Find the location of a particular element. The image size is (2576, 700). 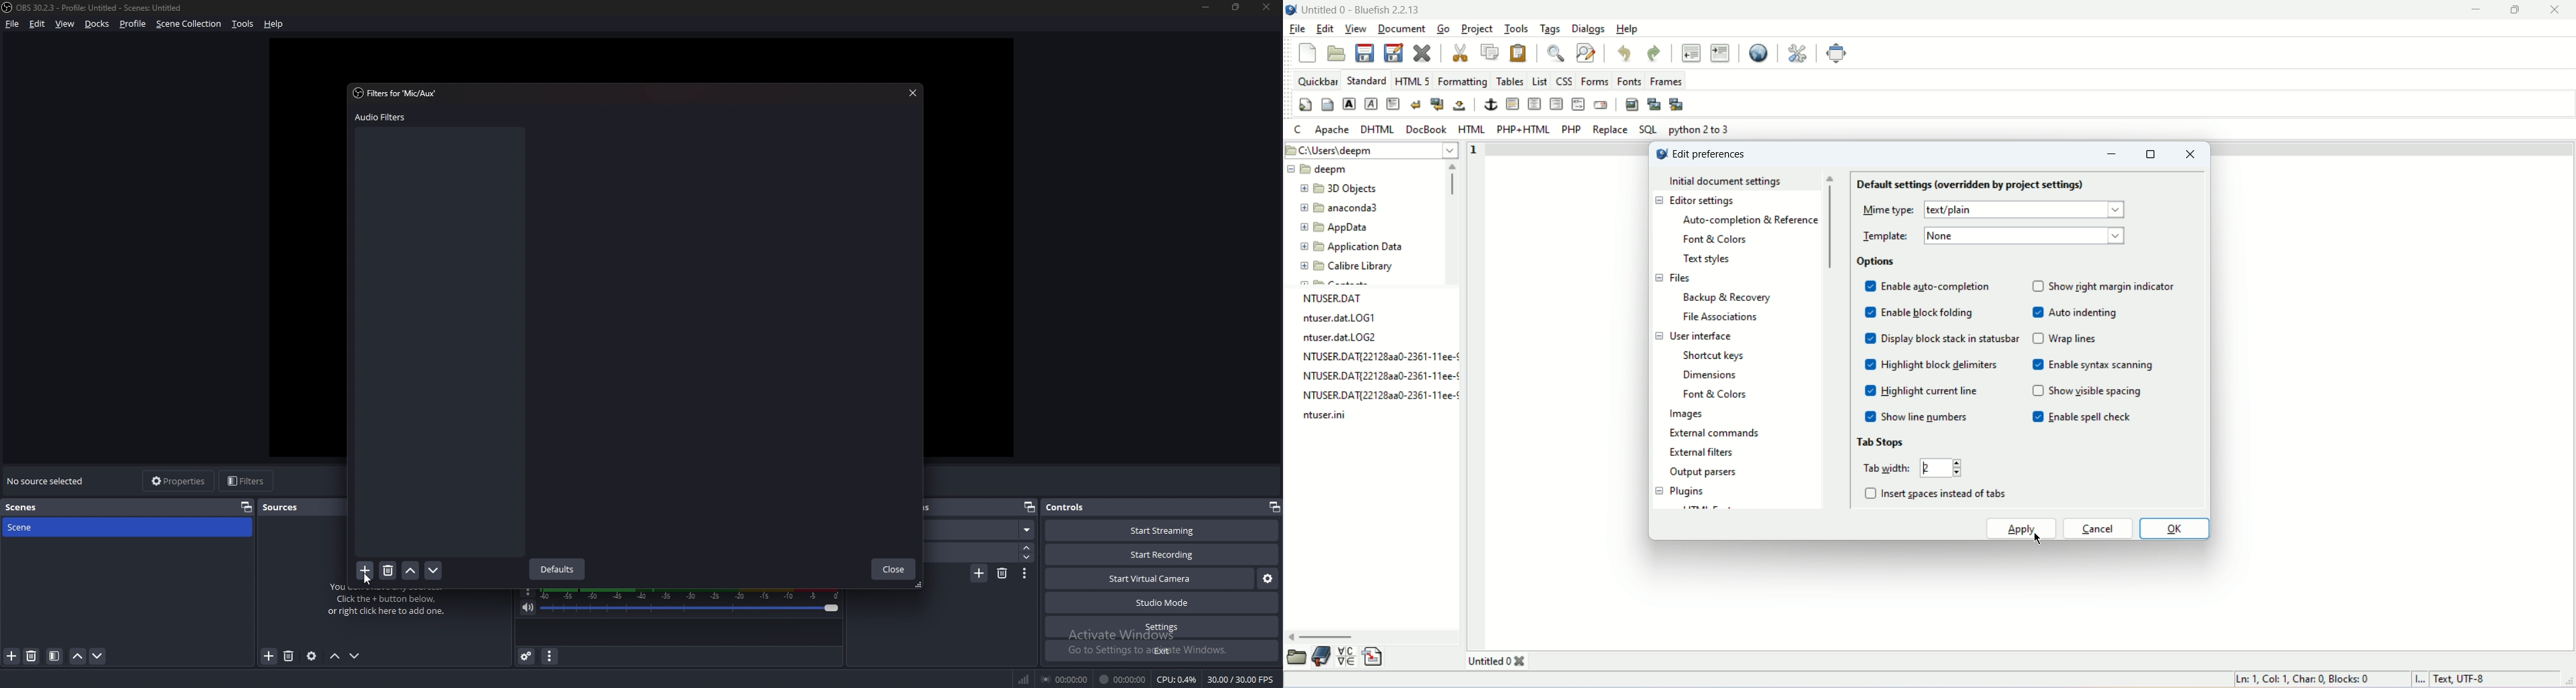

check box is located at coordinates (1867, 350).